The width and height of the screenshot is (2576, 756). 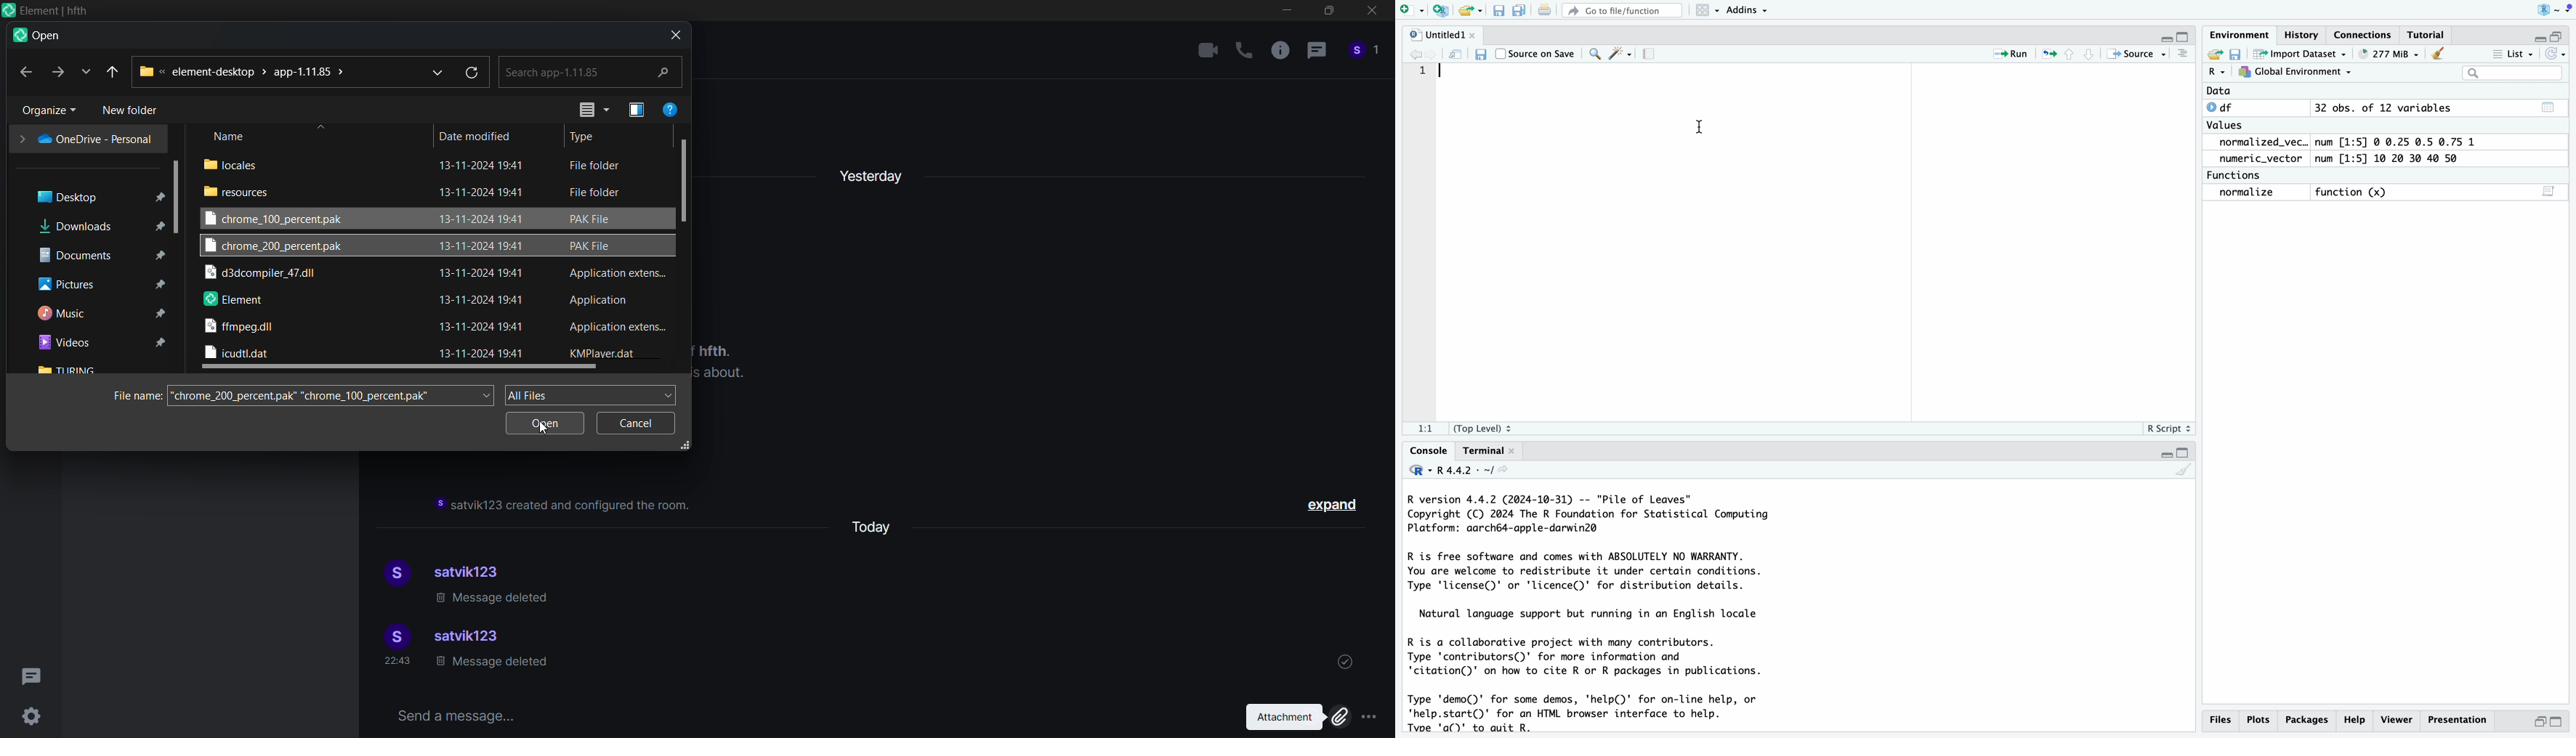 I want to click on Terminal, so click(x=1487, y=451).